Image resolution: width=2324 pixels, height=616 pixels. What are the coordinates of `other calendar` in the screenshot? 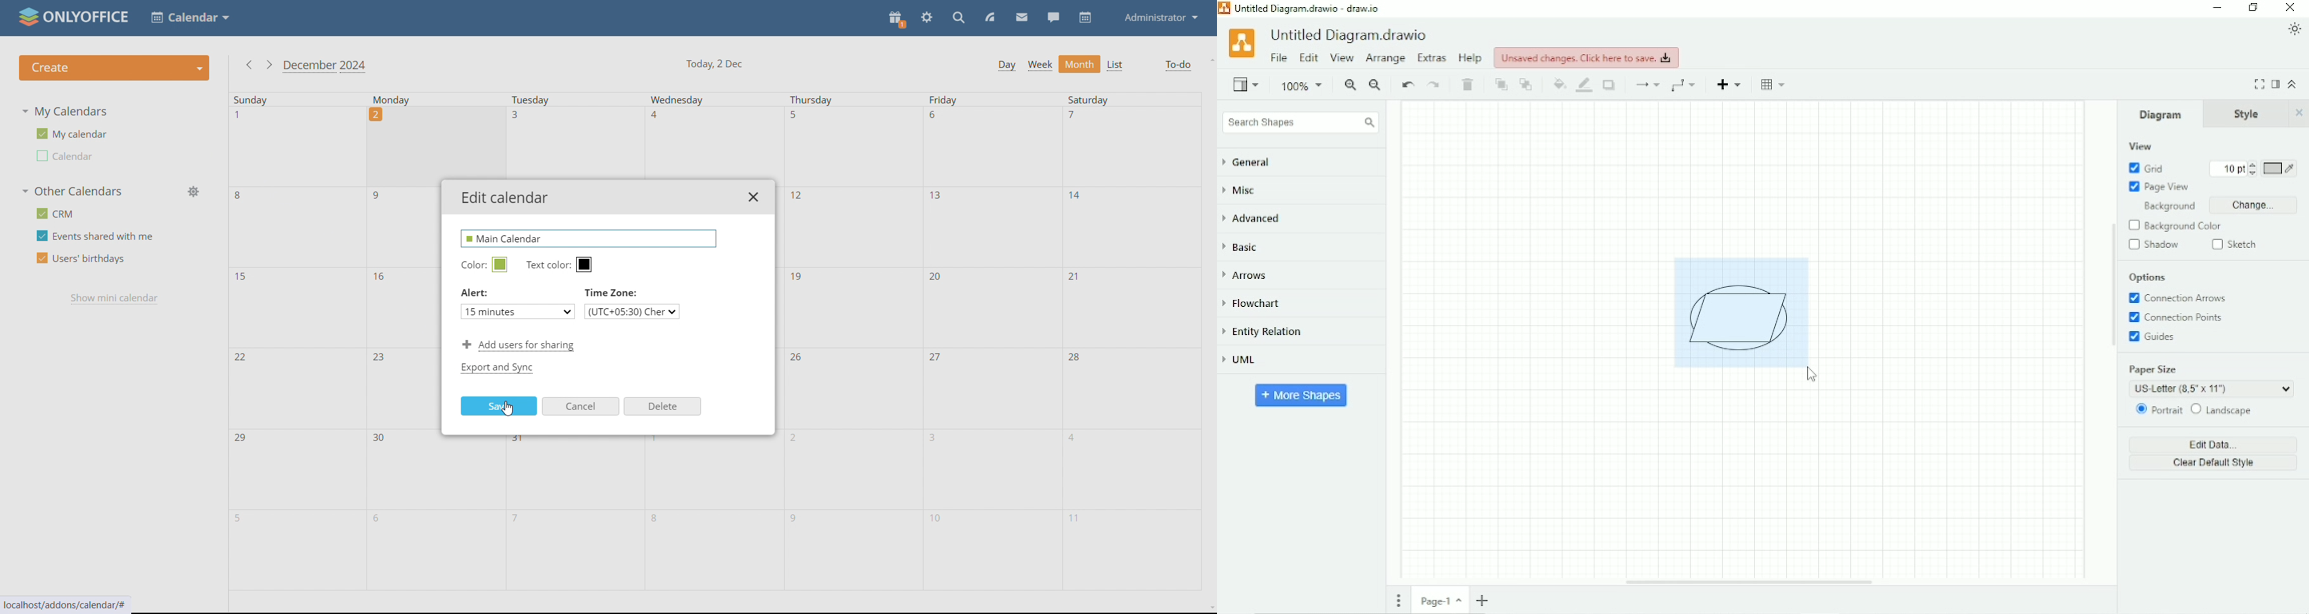 It's located at (71, 156).